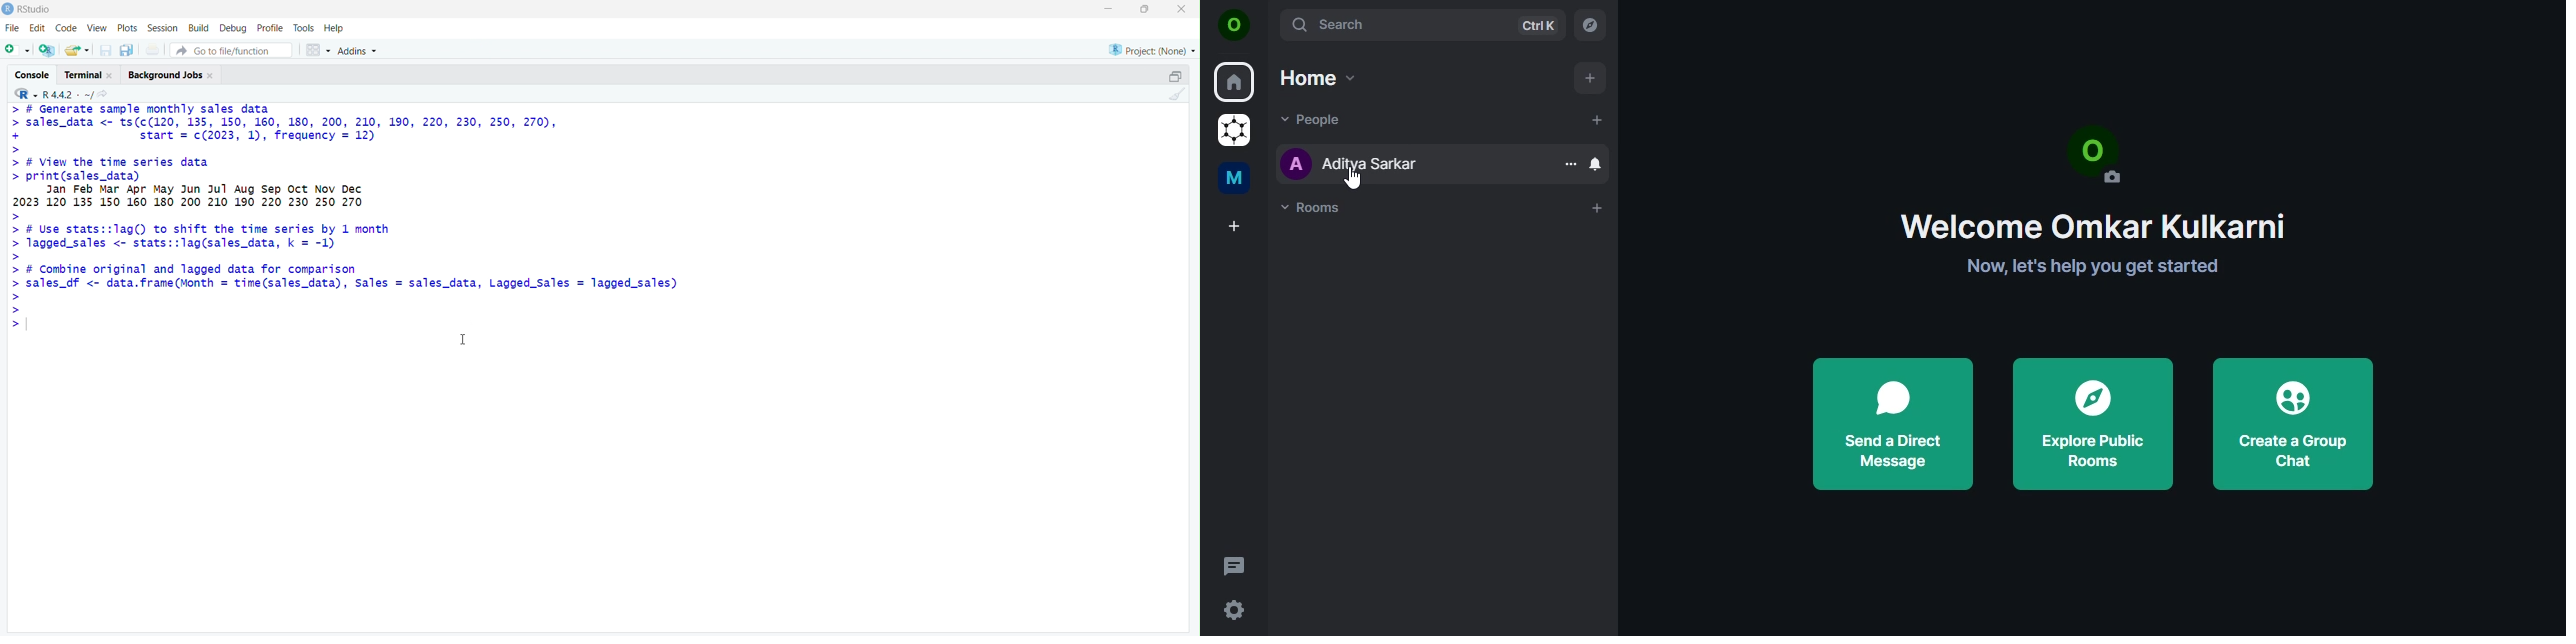 The height and width of the screenshot is (644, 2576). I want to click on help, so click(336, 28).